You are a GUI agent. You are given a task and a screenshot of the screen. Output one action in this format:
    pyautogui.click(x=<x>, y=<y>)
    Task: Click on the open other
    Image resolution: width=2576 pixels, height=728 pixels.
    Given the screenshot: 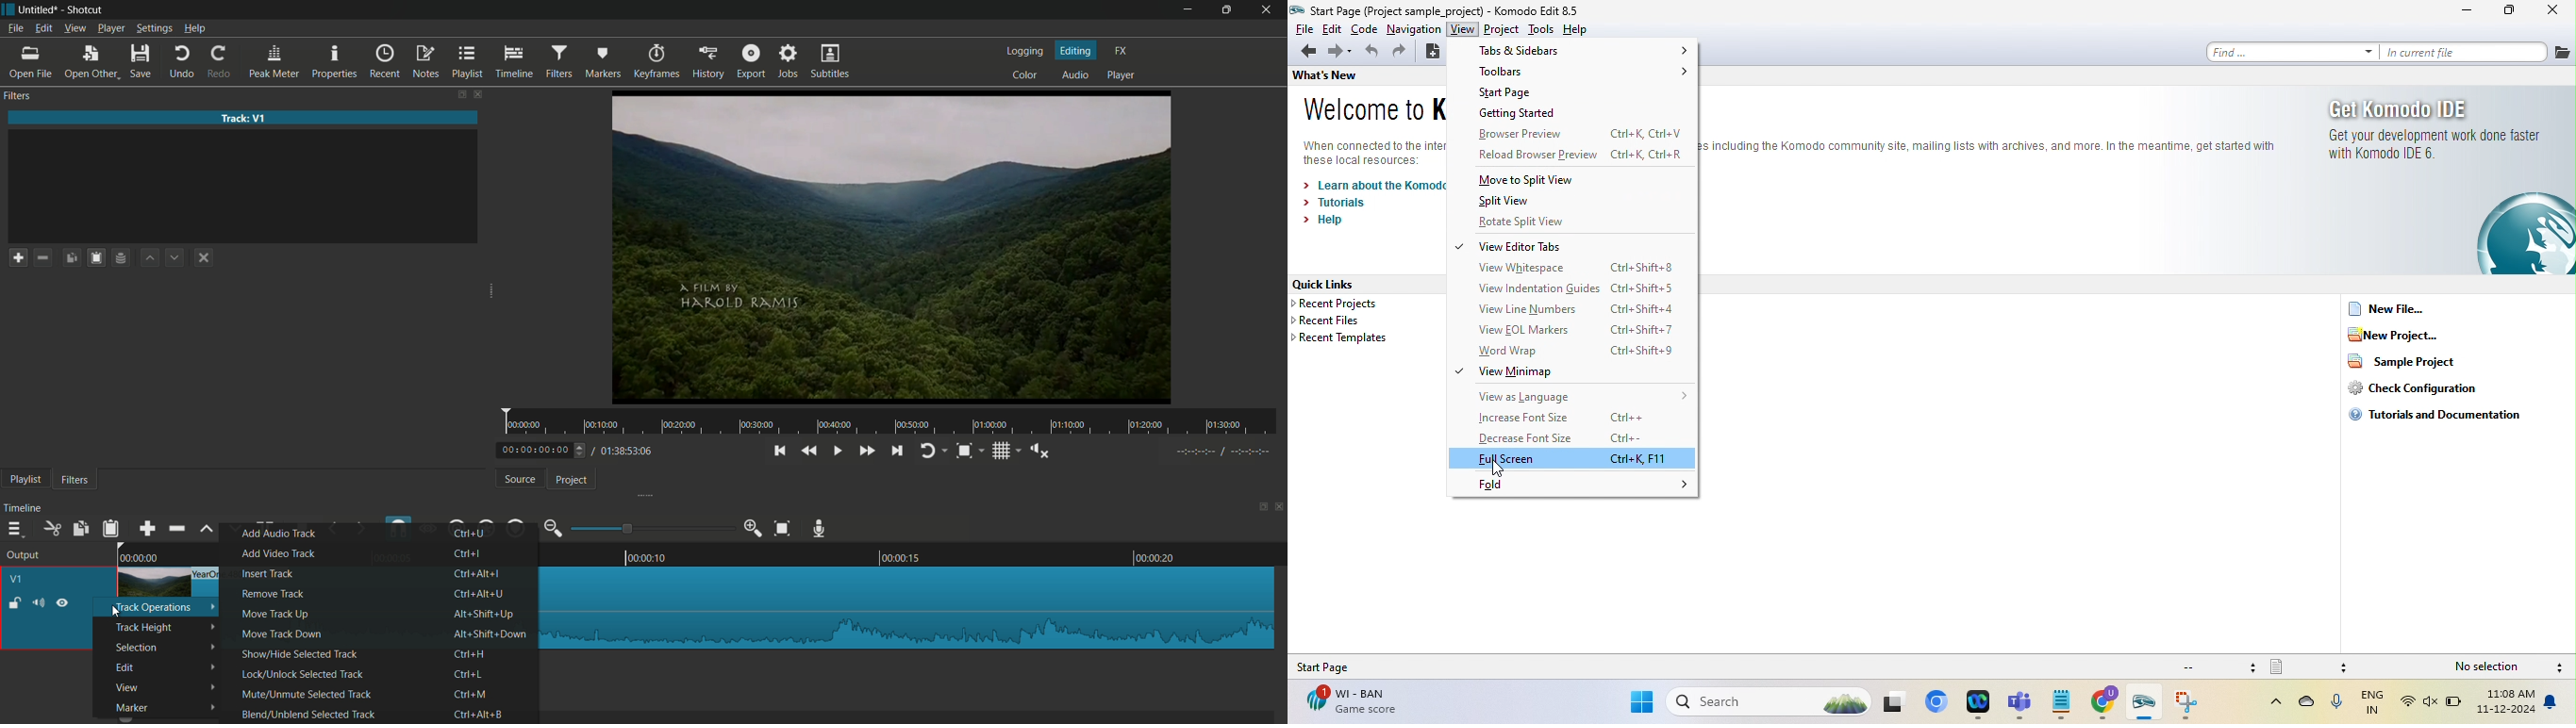 What is the action you would take?
    pyautogui.click(x=89, y=62)
    